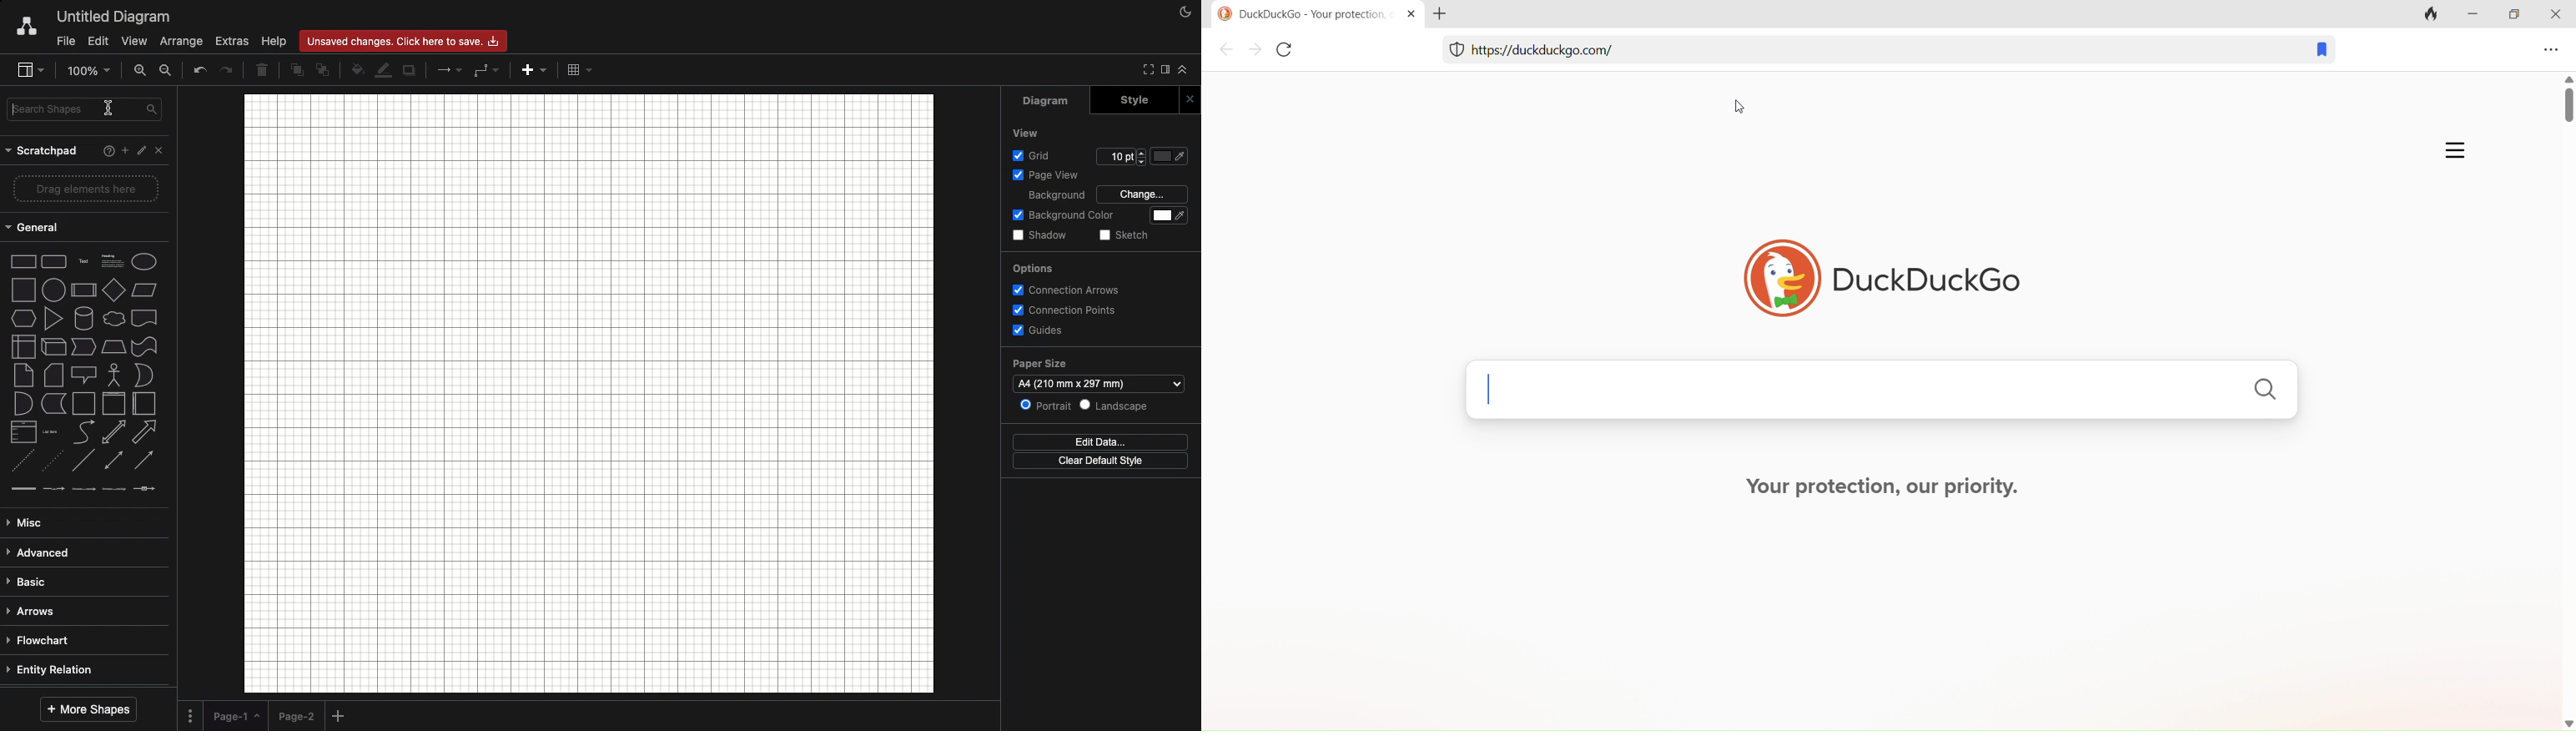  What do you see at coordinates (2562, 720) in the screenshot?
I see `down` at bounding box center [2562, 720].